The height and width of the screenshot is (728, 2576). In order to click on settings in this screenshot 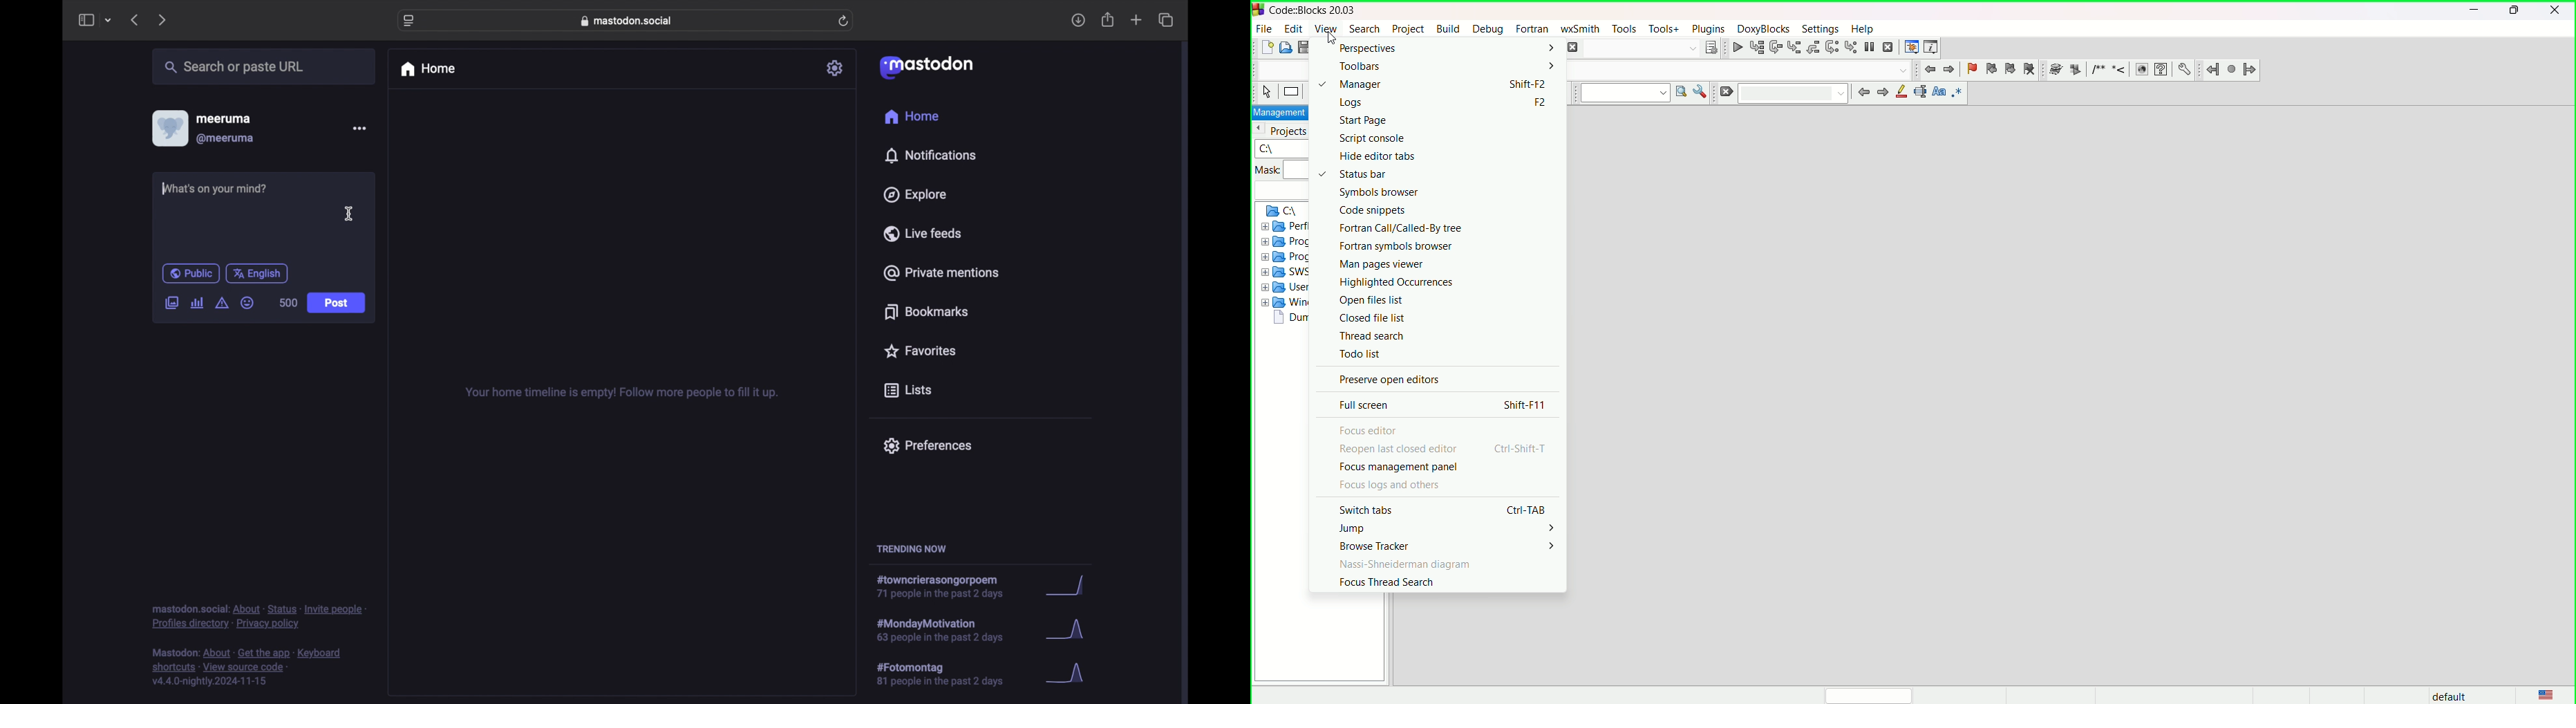, I will do `click(1820, 27)`.